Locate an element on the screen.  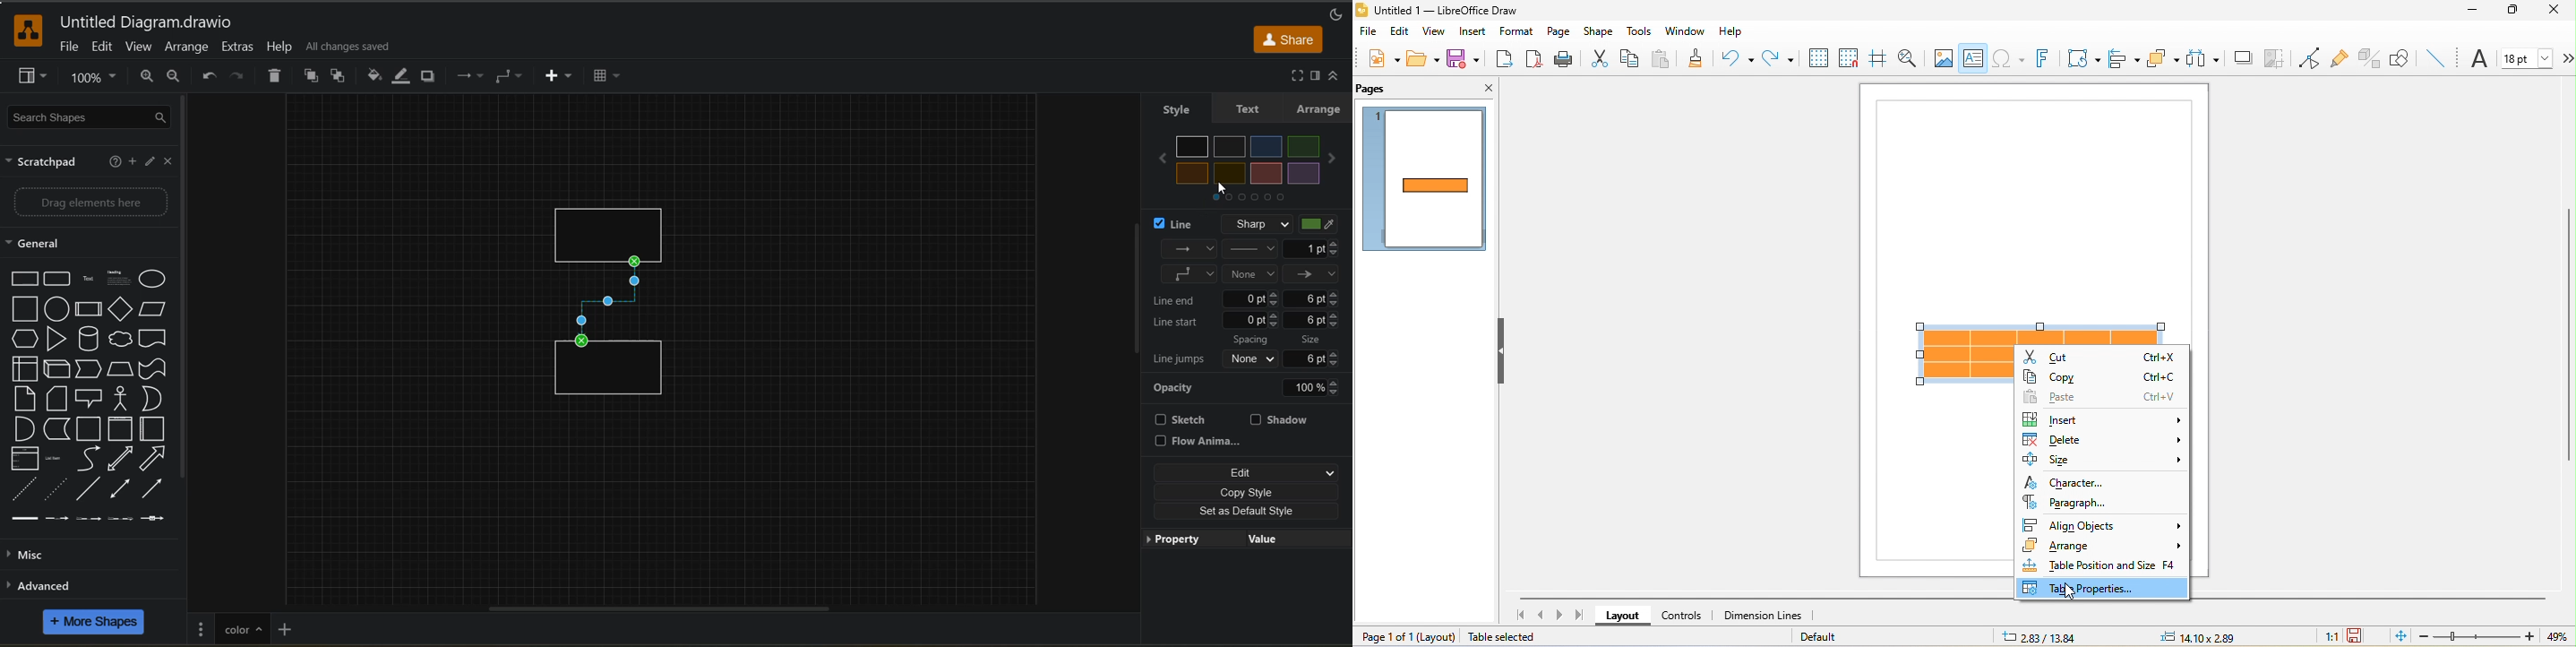
arrange is located at coordinates (2163, 57).